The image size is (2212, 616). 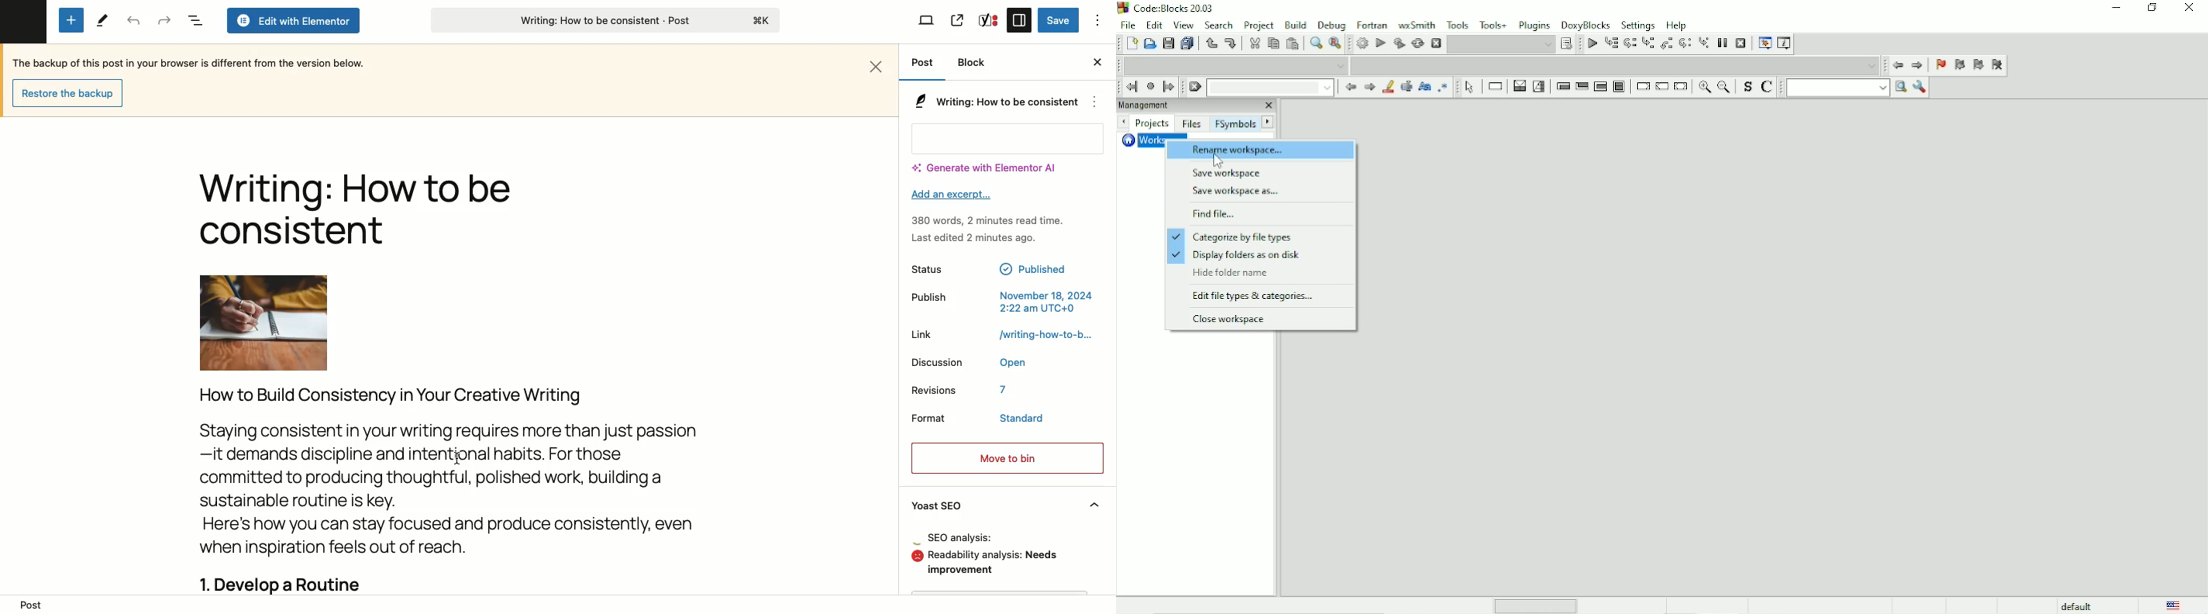 What do you see at coordinates (1256, 296) in the screenshot?
I see `Edit file types & categories` at bounding box center [1256, 296].